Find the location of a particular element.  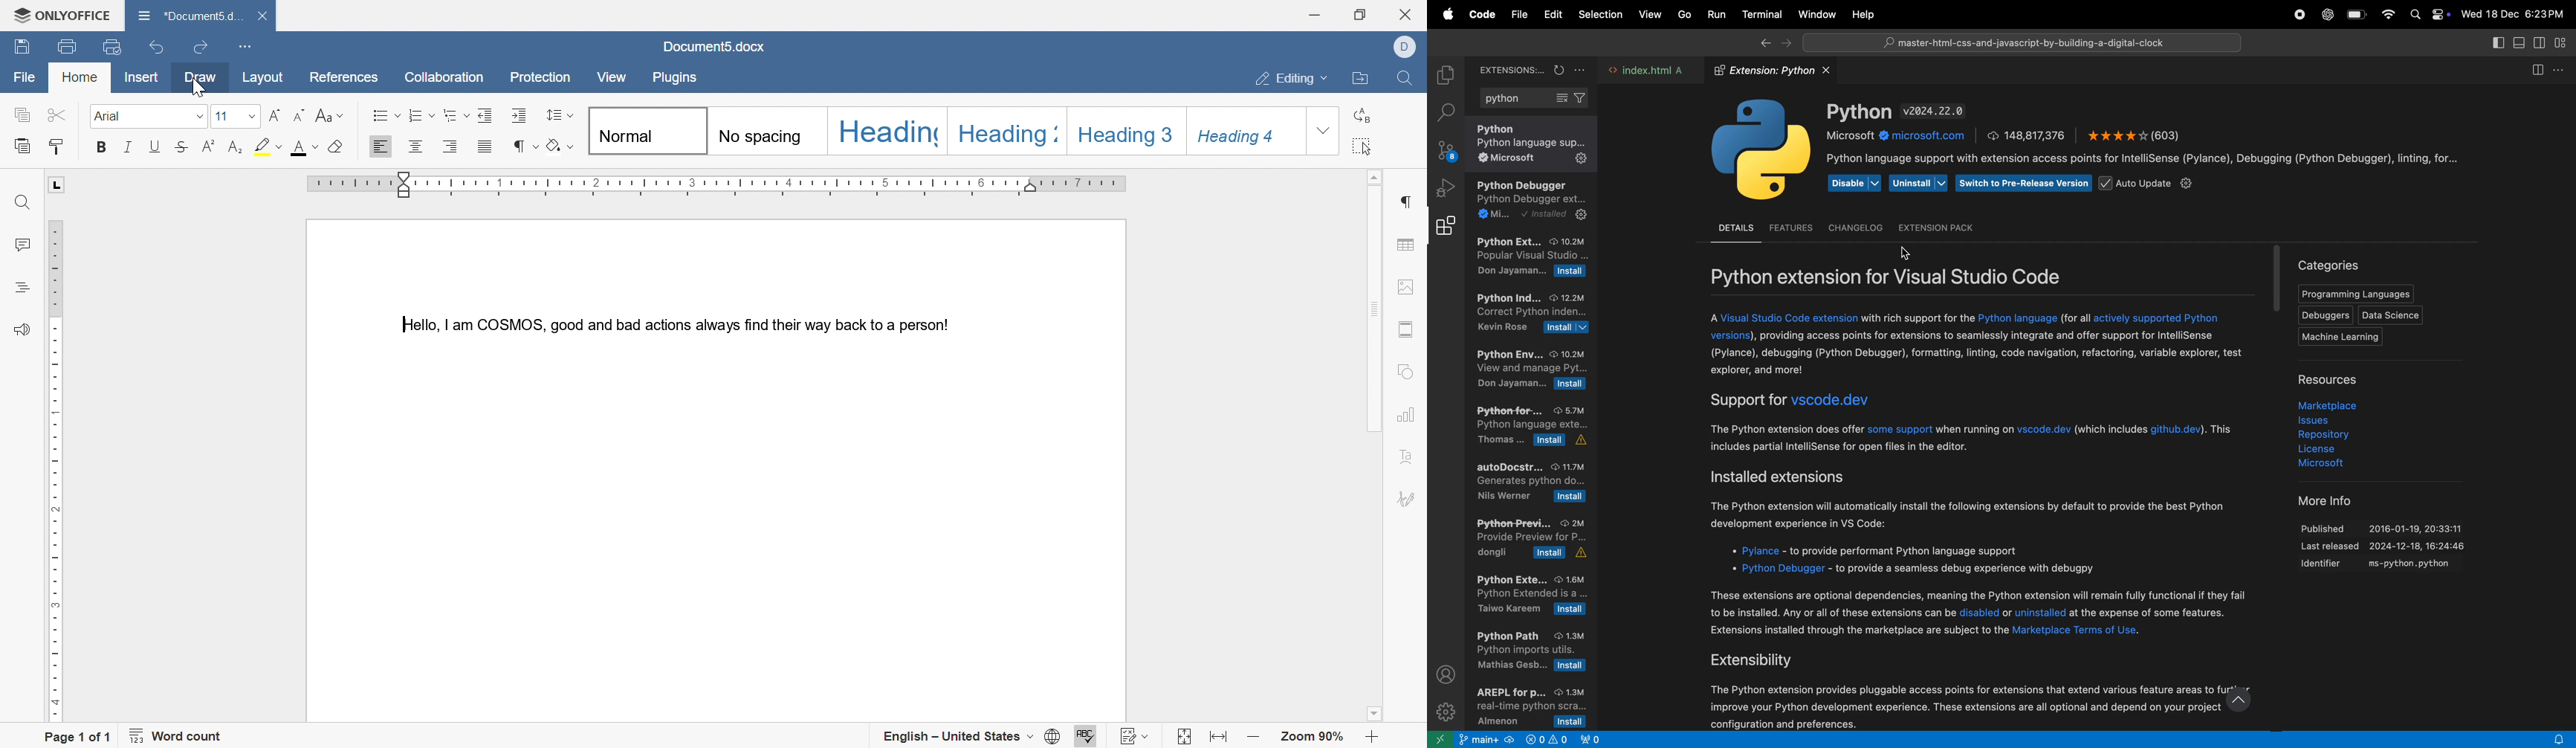

open file location is located at coordinates (1363, 80).